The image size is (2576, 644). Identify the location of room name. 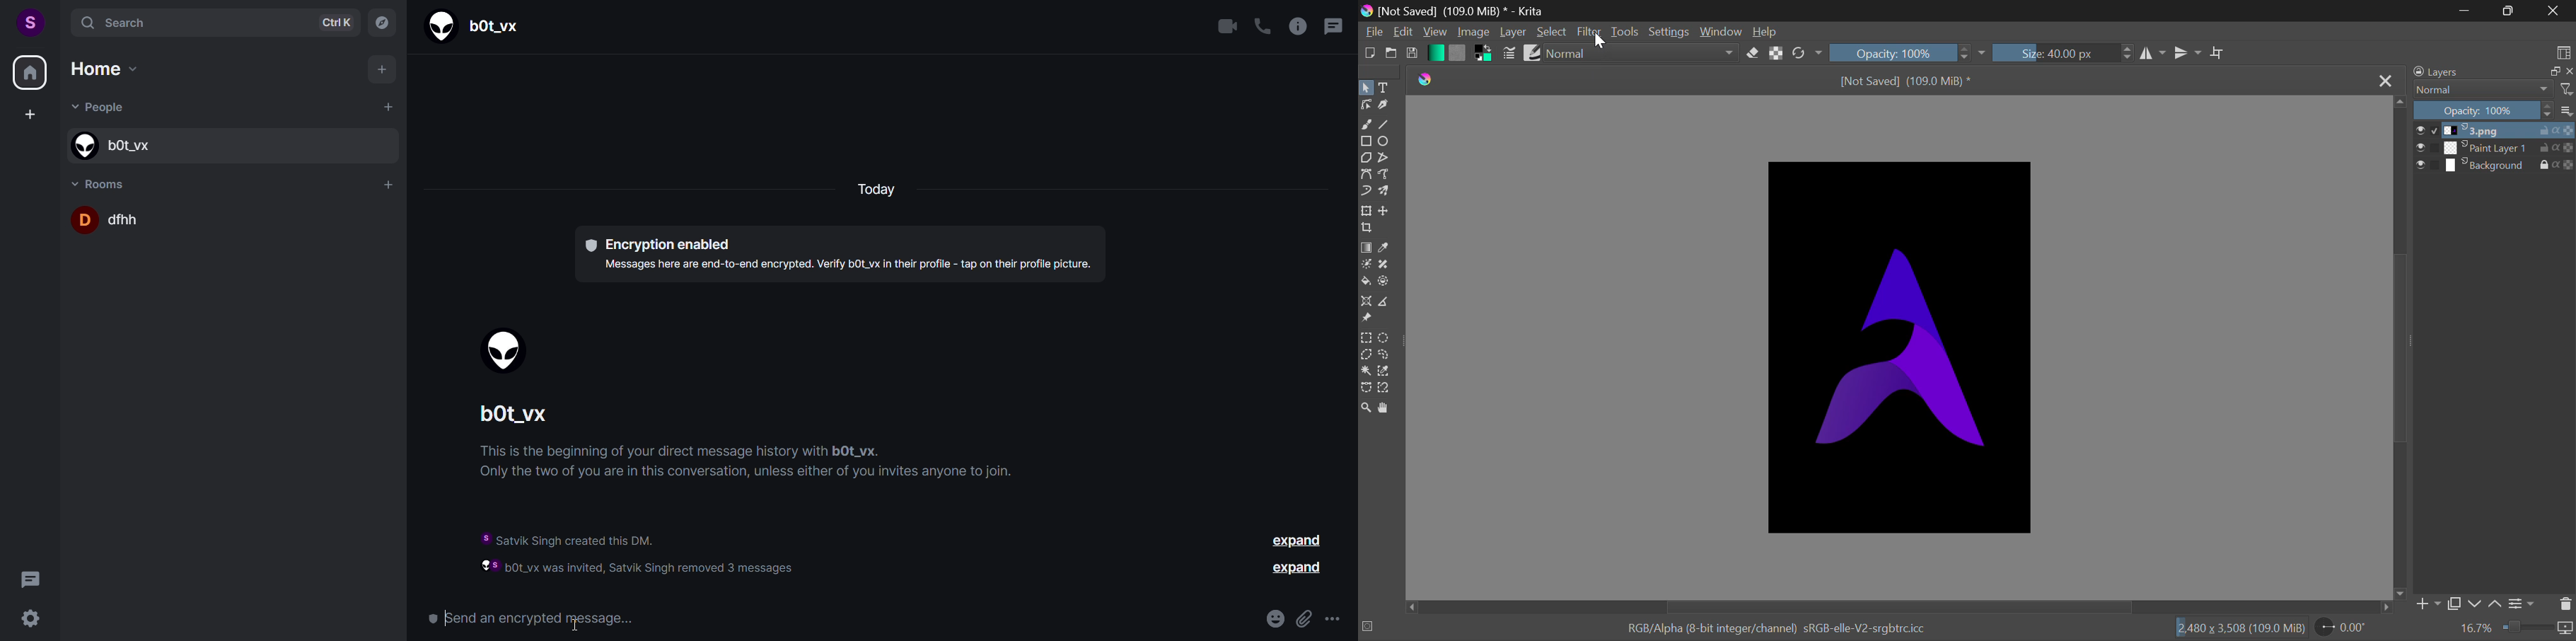
(233, 219).